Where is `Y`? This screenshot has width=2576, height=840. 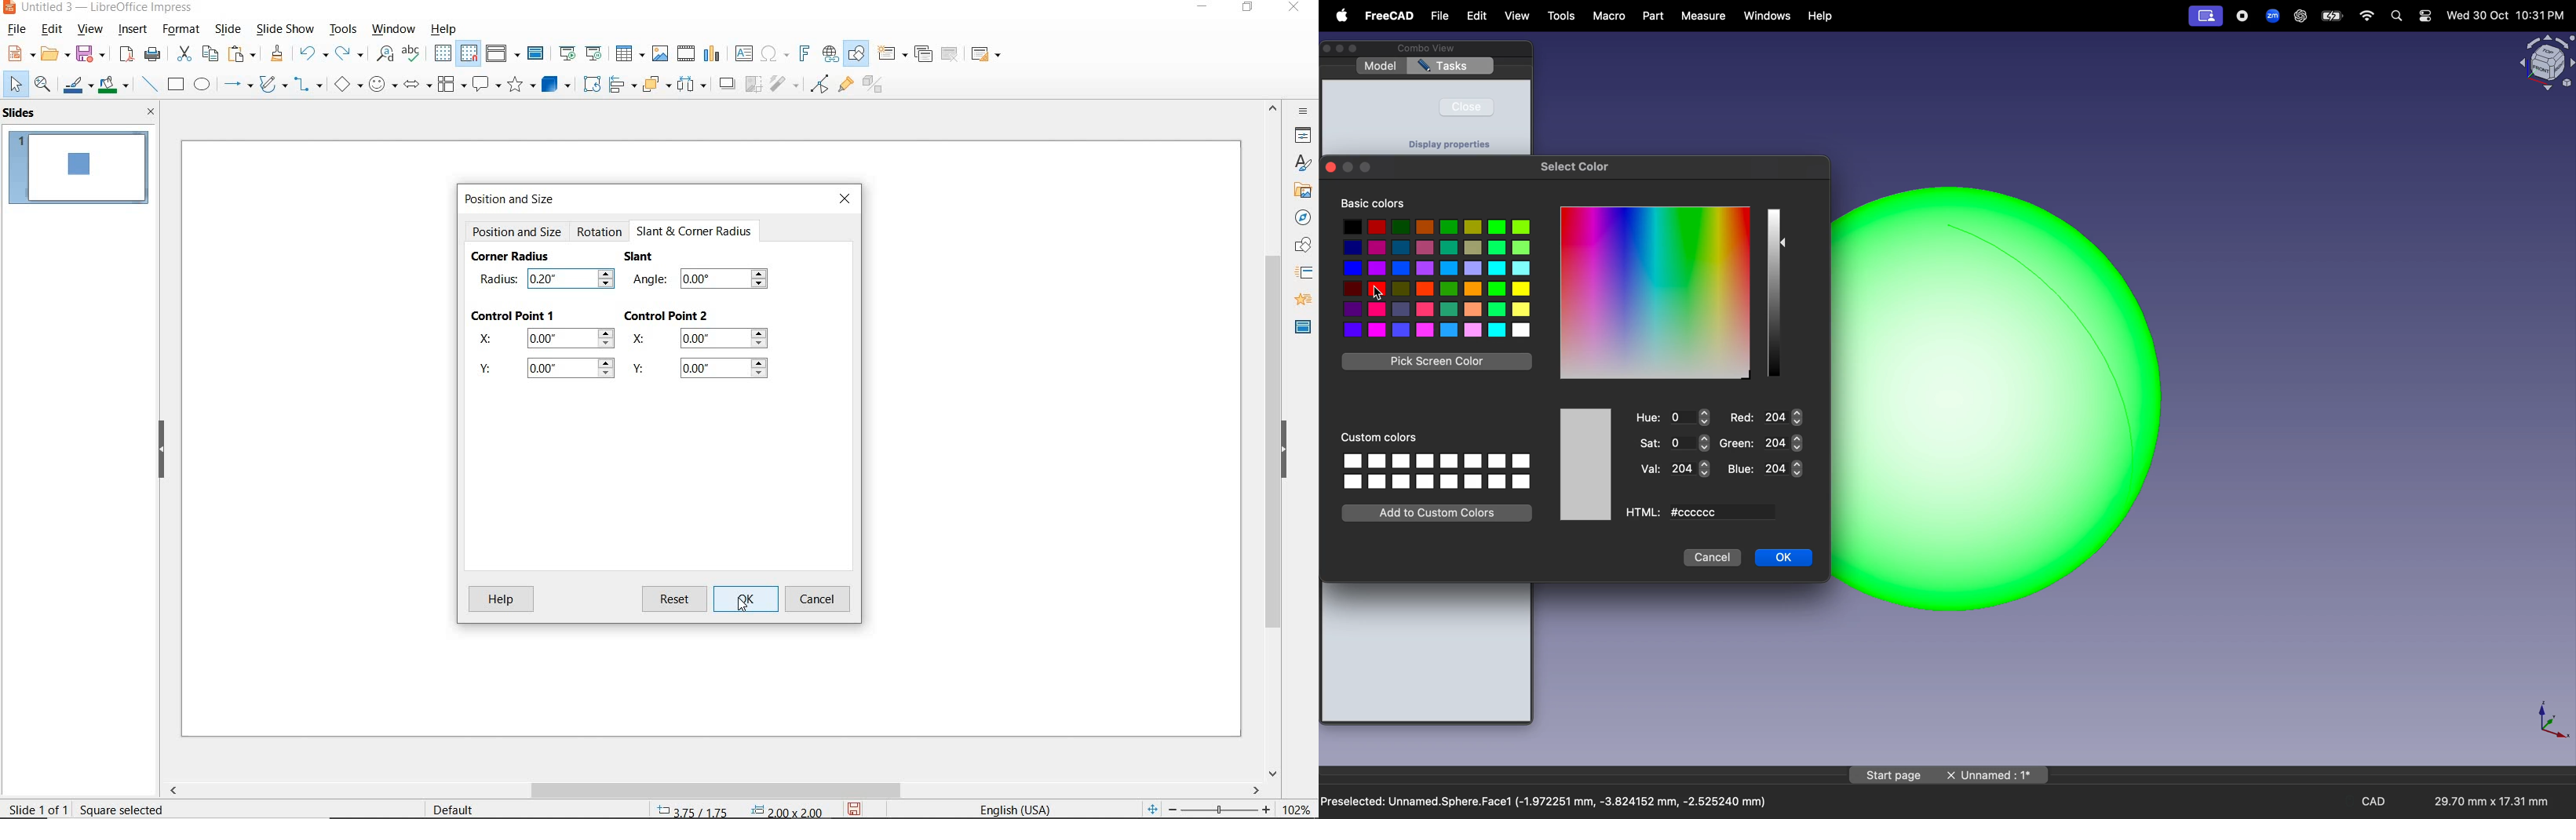 Y is located at coordinates (548, 372).